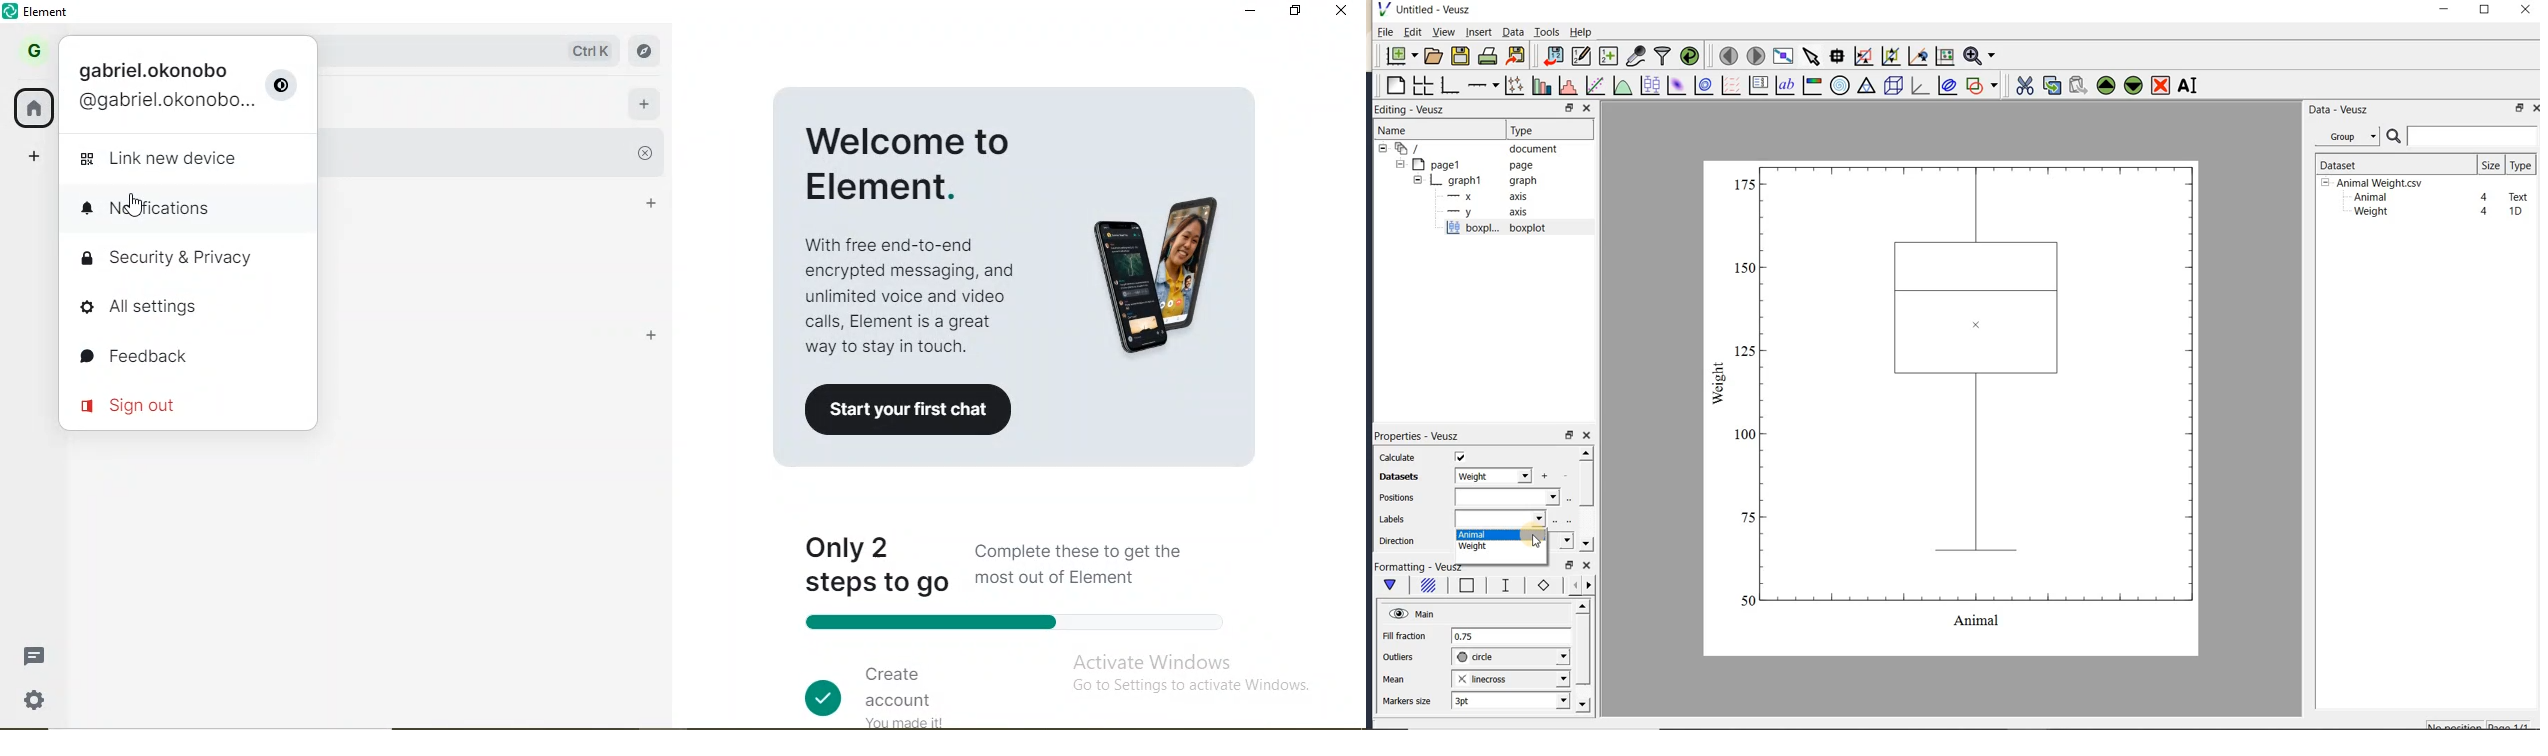 This screenshot has width=2548, height=756. I want to click on 4, so click(2485, 212).